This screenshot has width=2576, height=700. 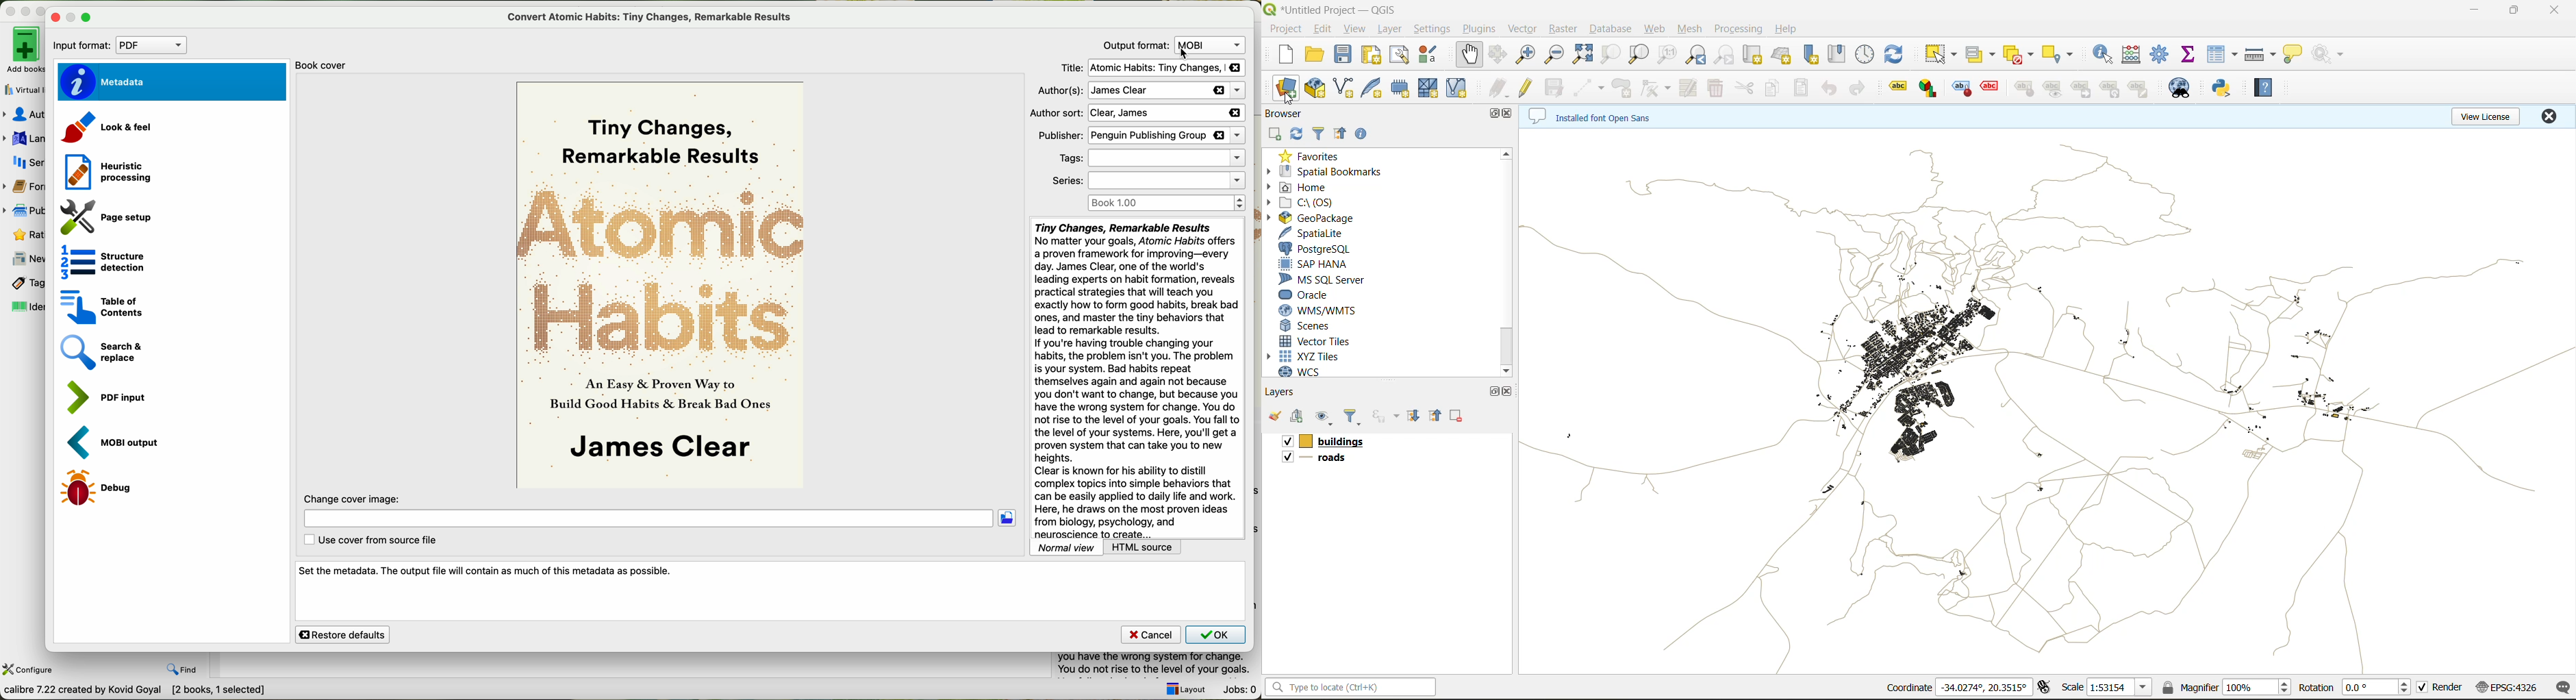 What do you see at coordinates (1306, 203) in the screenshot?
I see `c\:os` at bounding box center [1306, 203].